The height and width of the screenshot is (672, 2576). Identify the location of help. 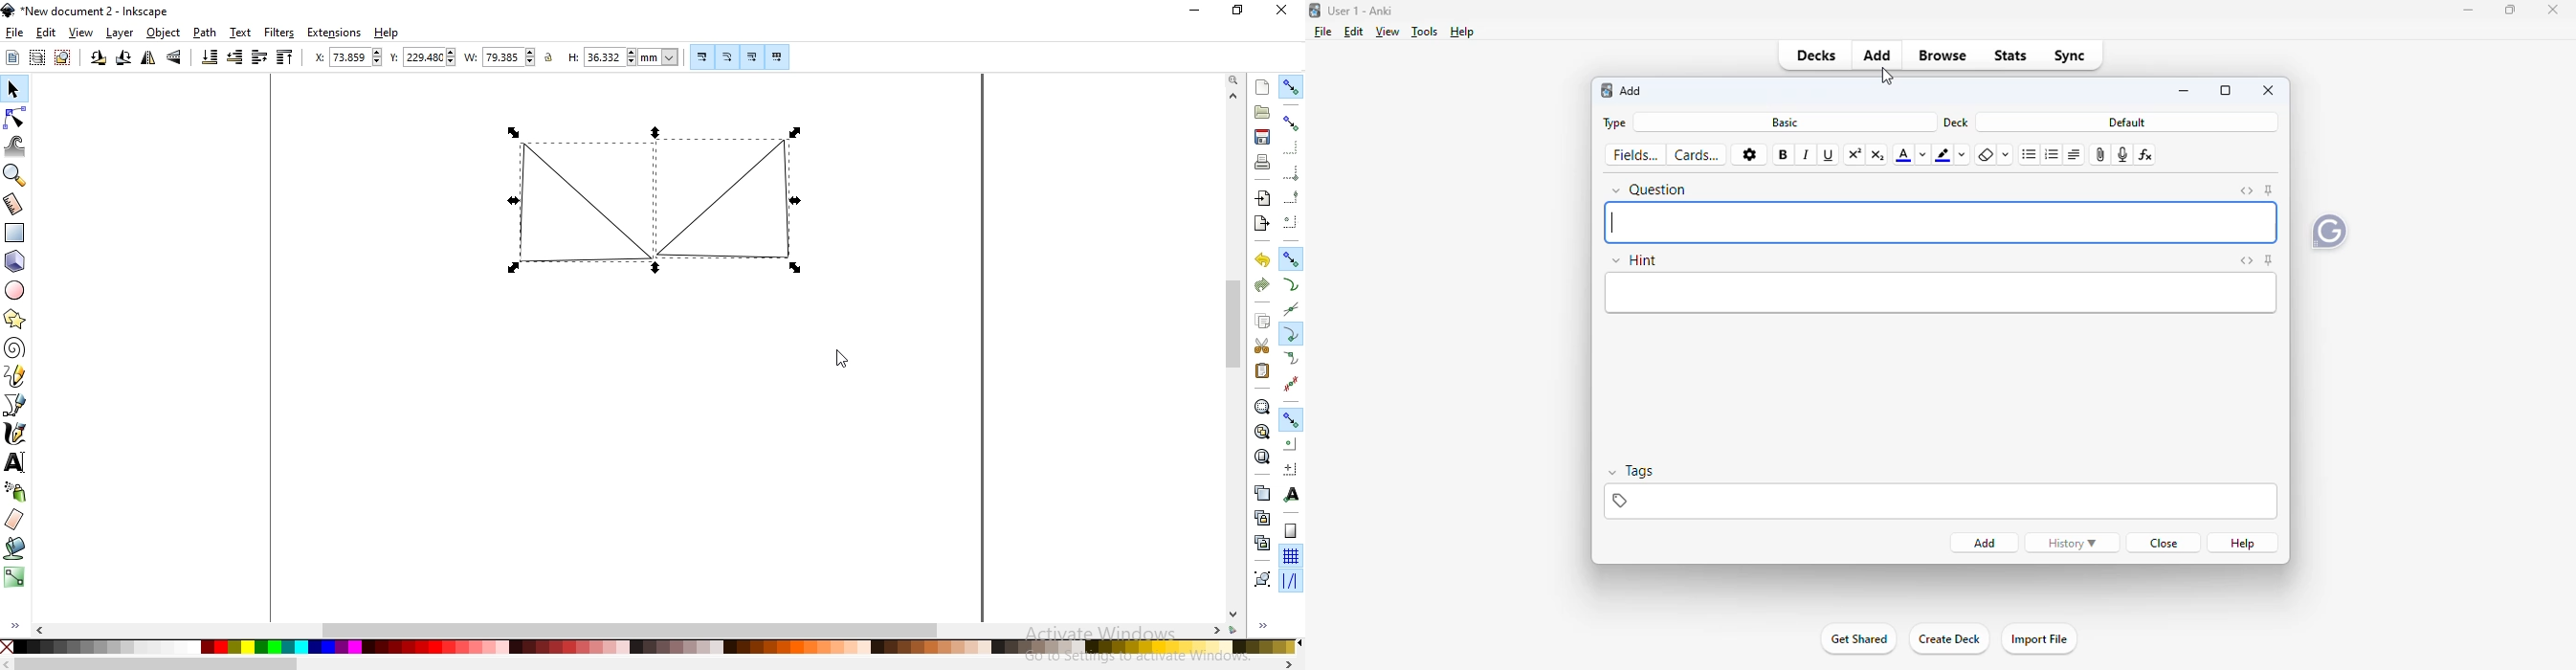
(2244, 543).